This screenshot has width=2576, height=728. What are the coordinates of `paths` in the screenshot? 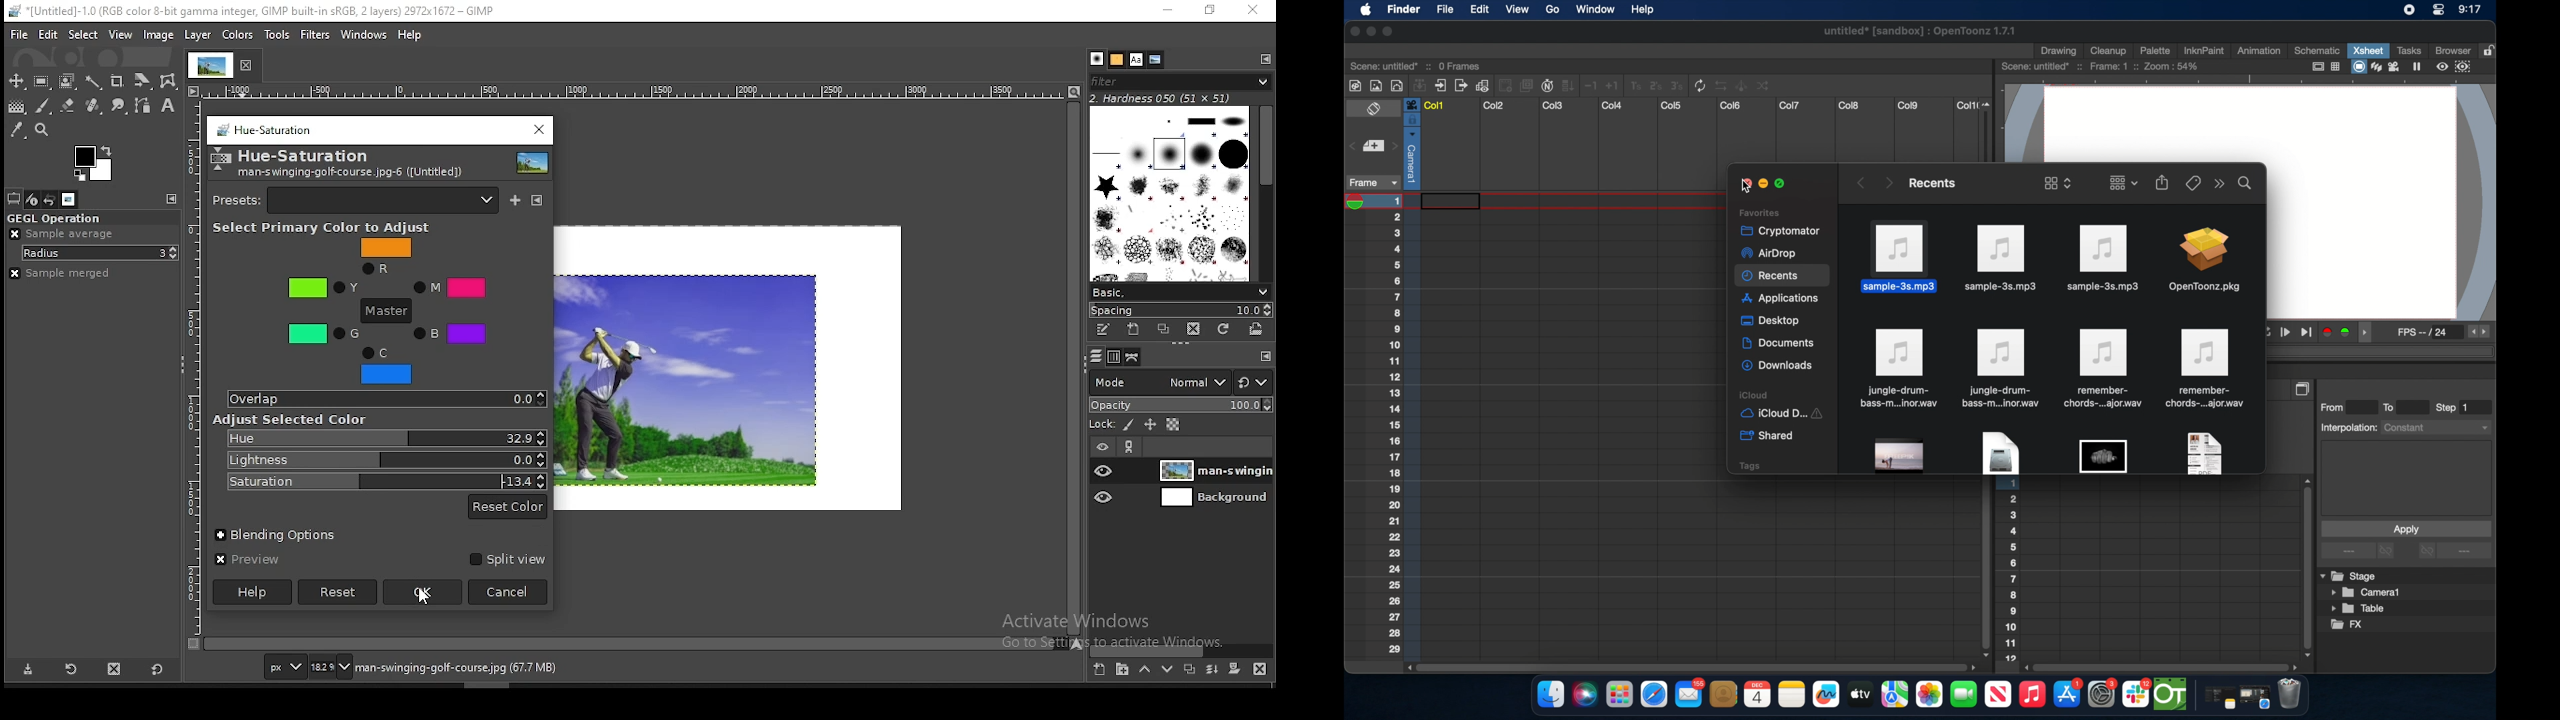 It's located at (1136, 358).